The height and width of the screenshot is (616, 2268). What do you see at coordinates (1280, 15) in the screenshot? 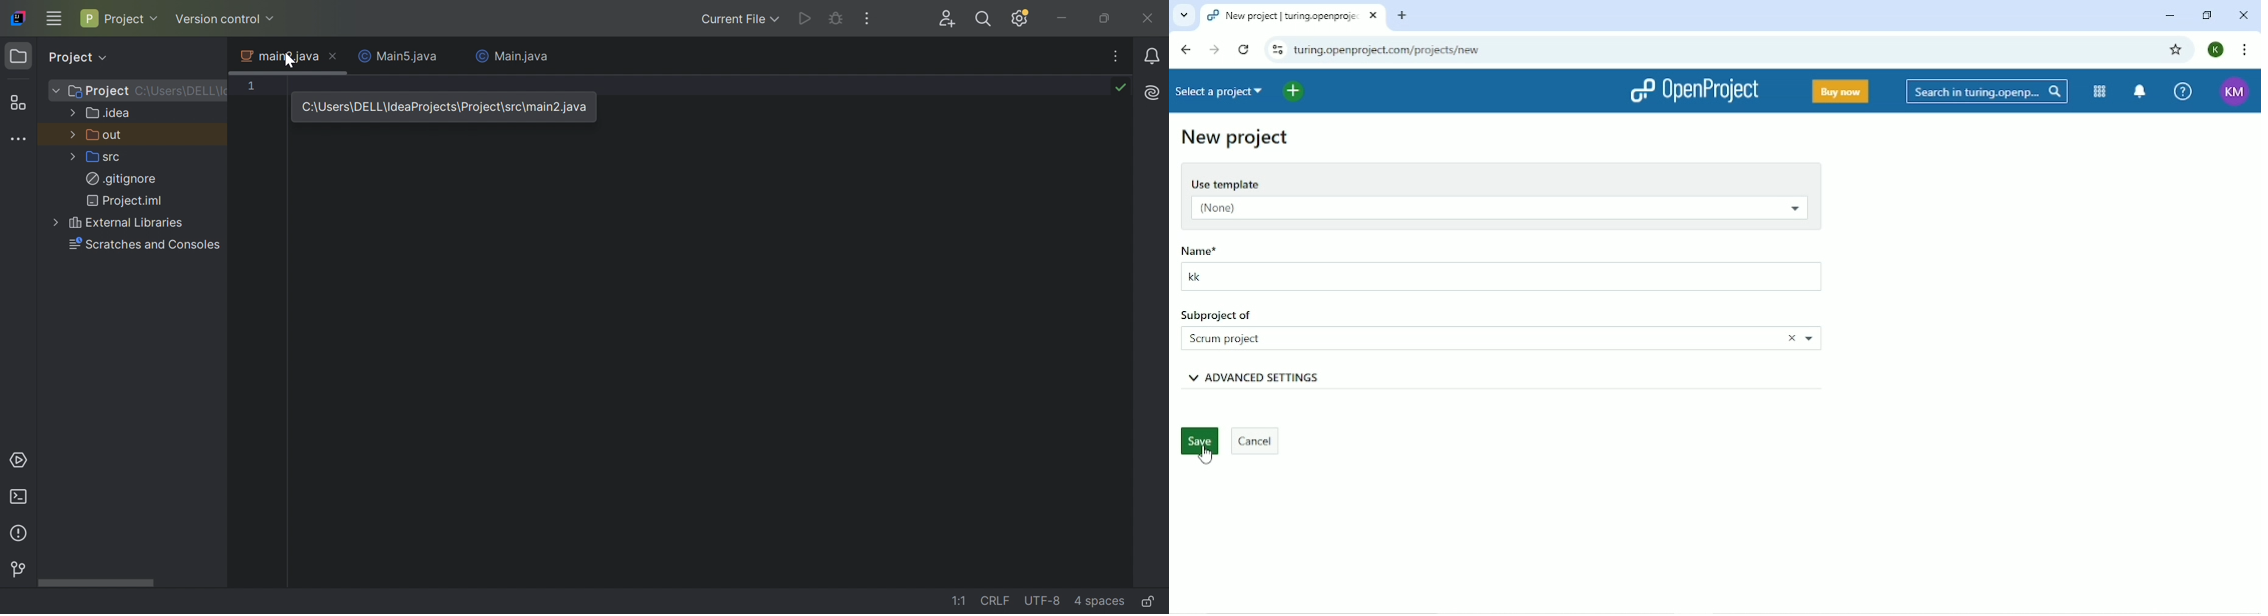
I see `projects | turing.openproject.com` at bounding box center [1280, 15].